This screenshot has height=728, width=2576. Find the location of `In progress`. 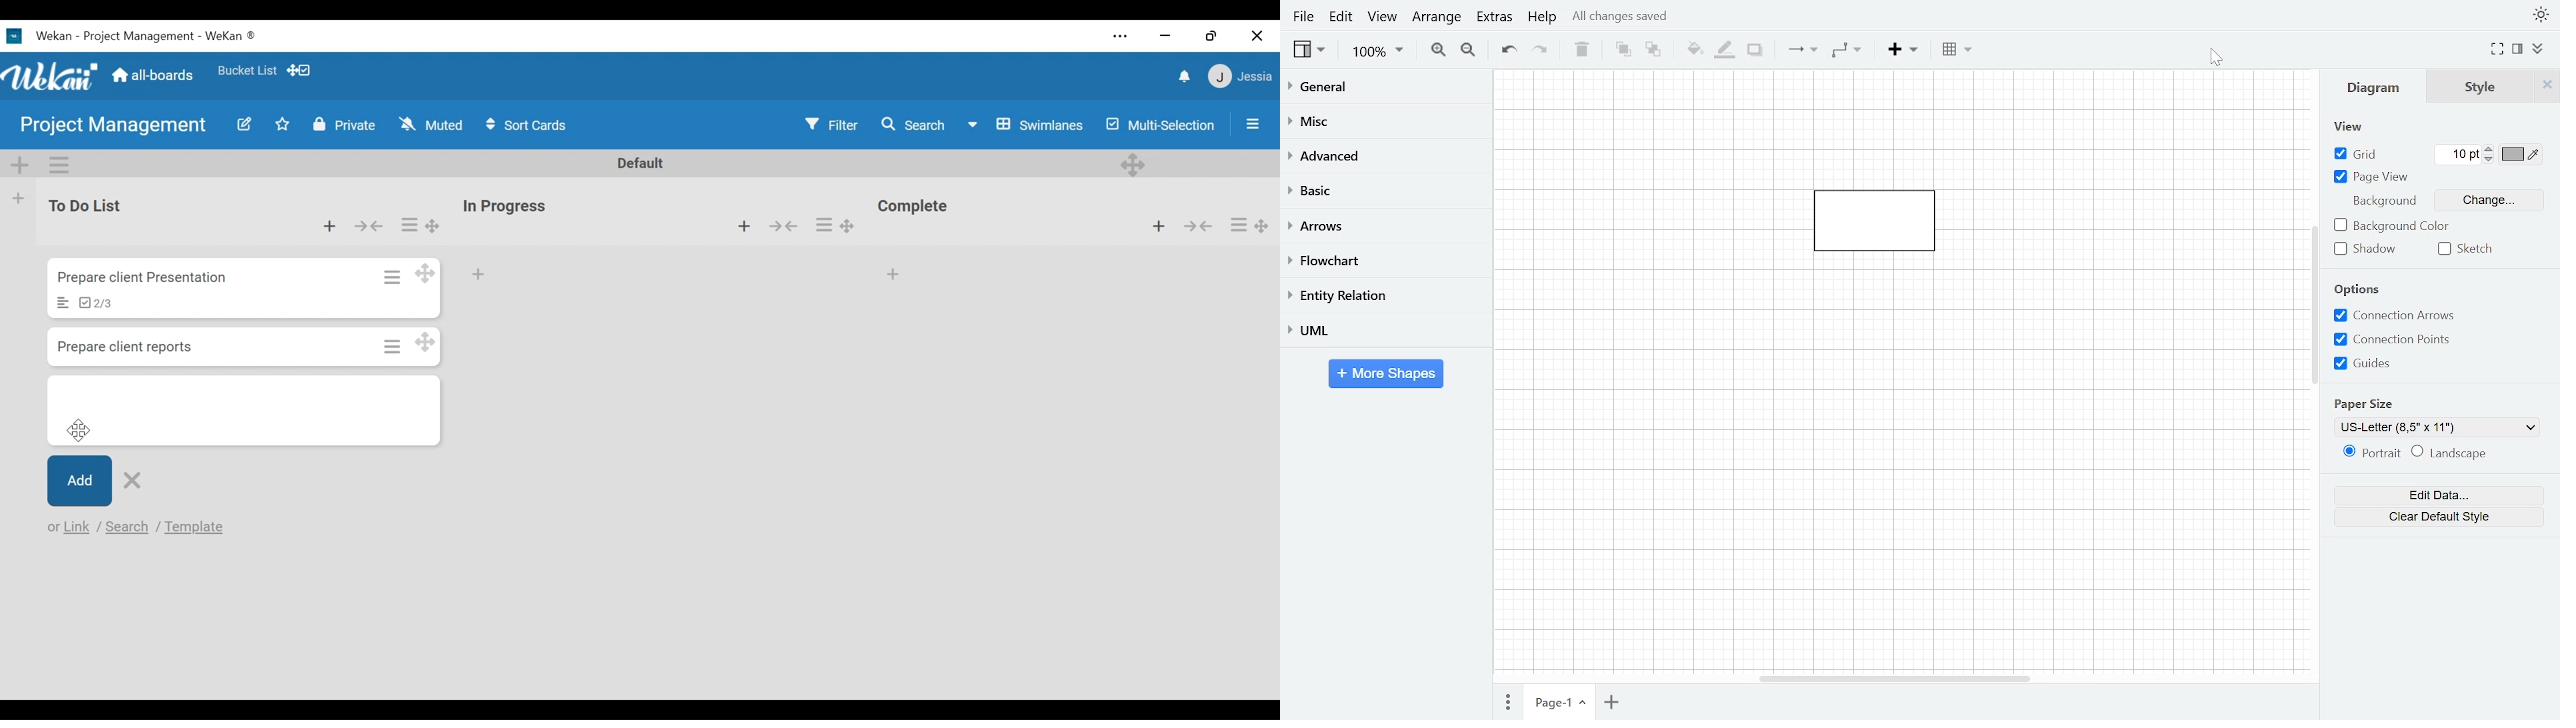

In progress is located at coordinates (509, 206).